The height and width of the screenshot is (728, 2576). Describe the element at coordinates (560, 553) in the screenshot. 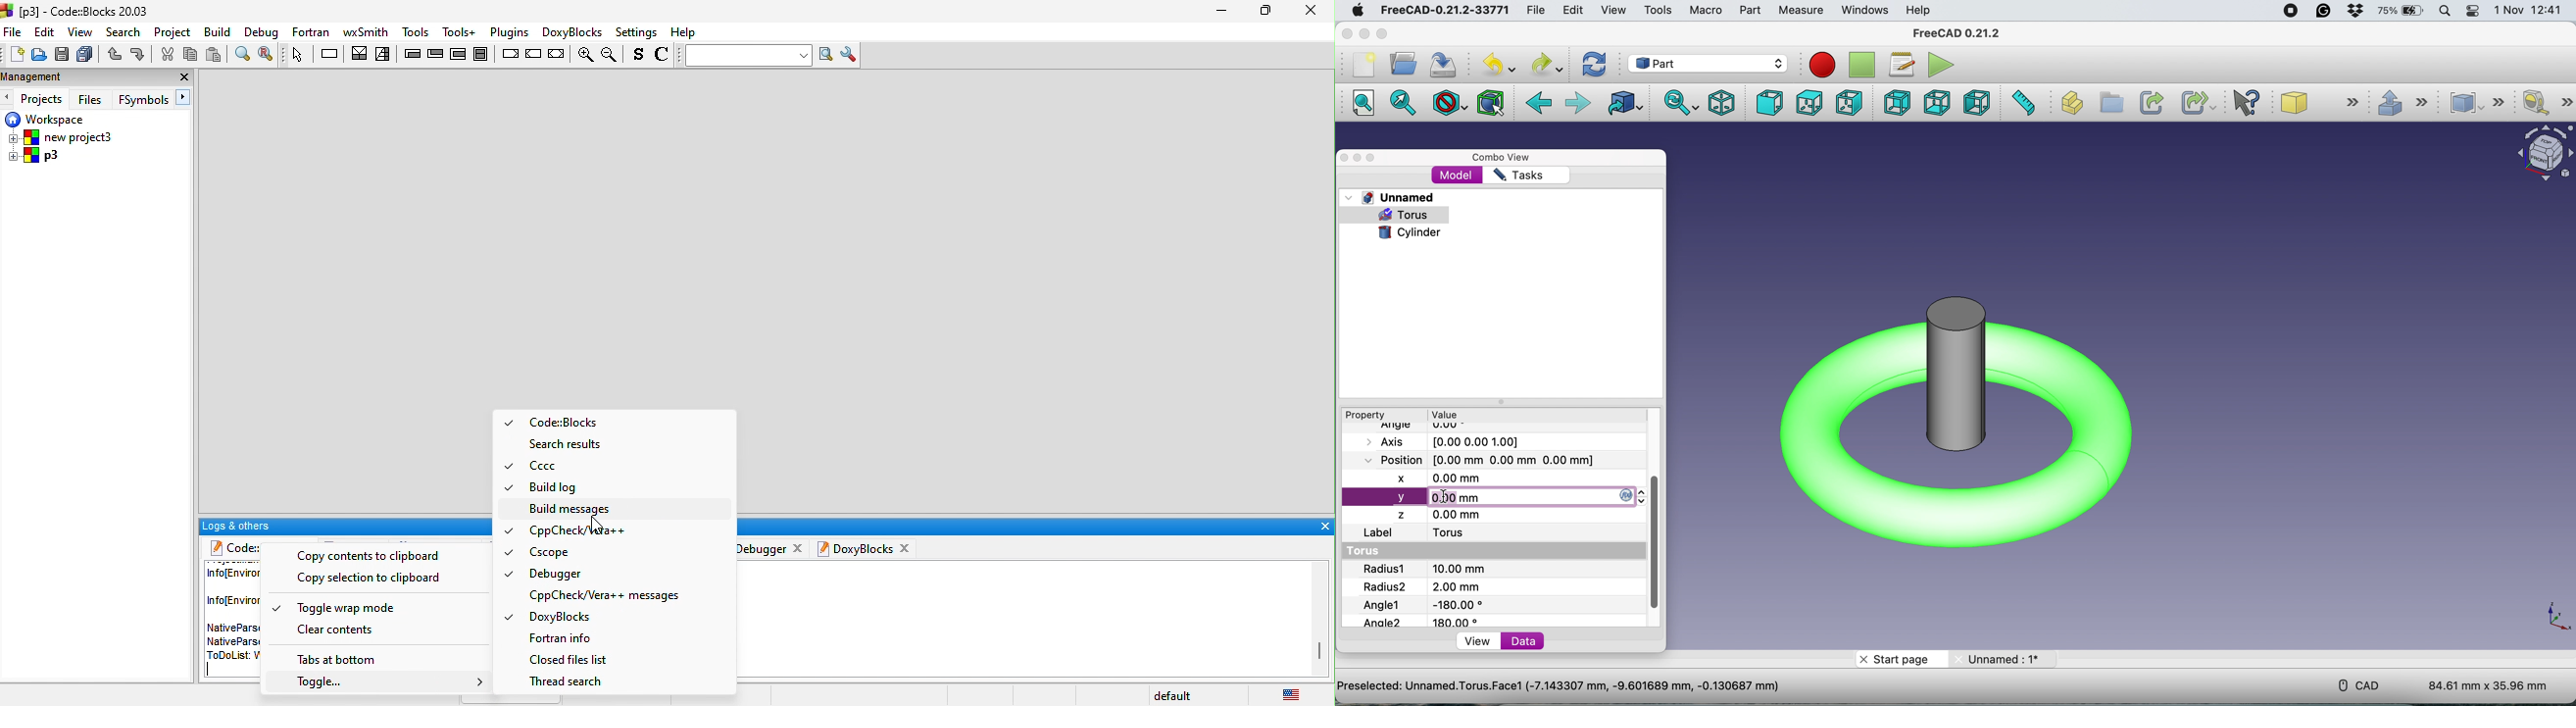

I see `Cscope` at that location.